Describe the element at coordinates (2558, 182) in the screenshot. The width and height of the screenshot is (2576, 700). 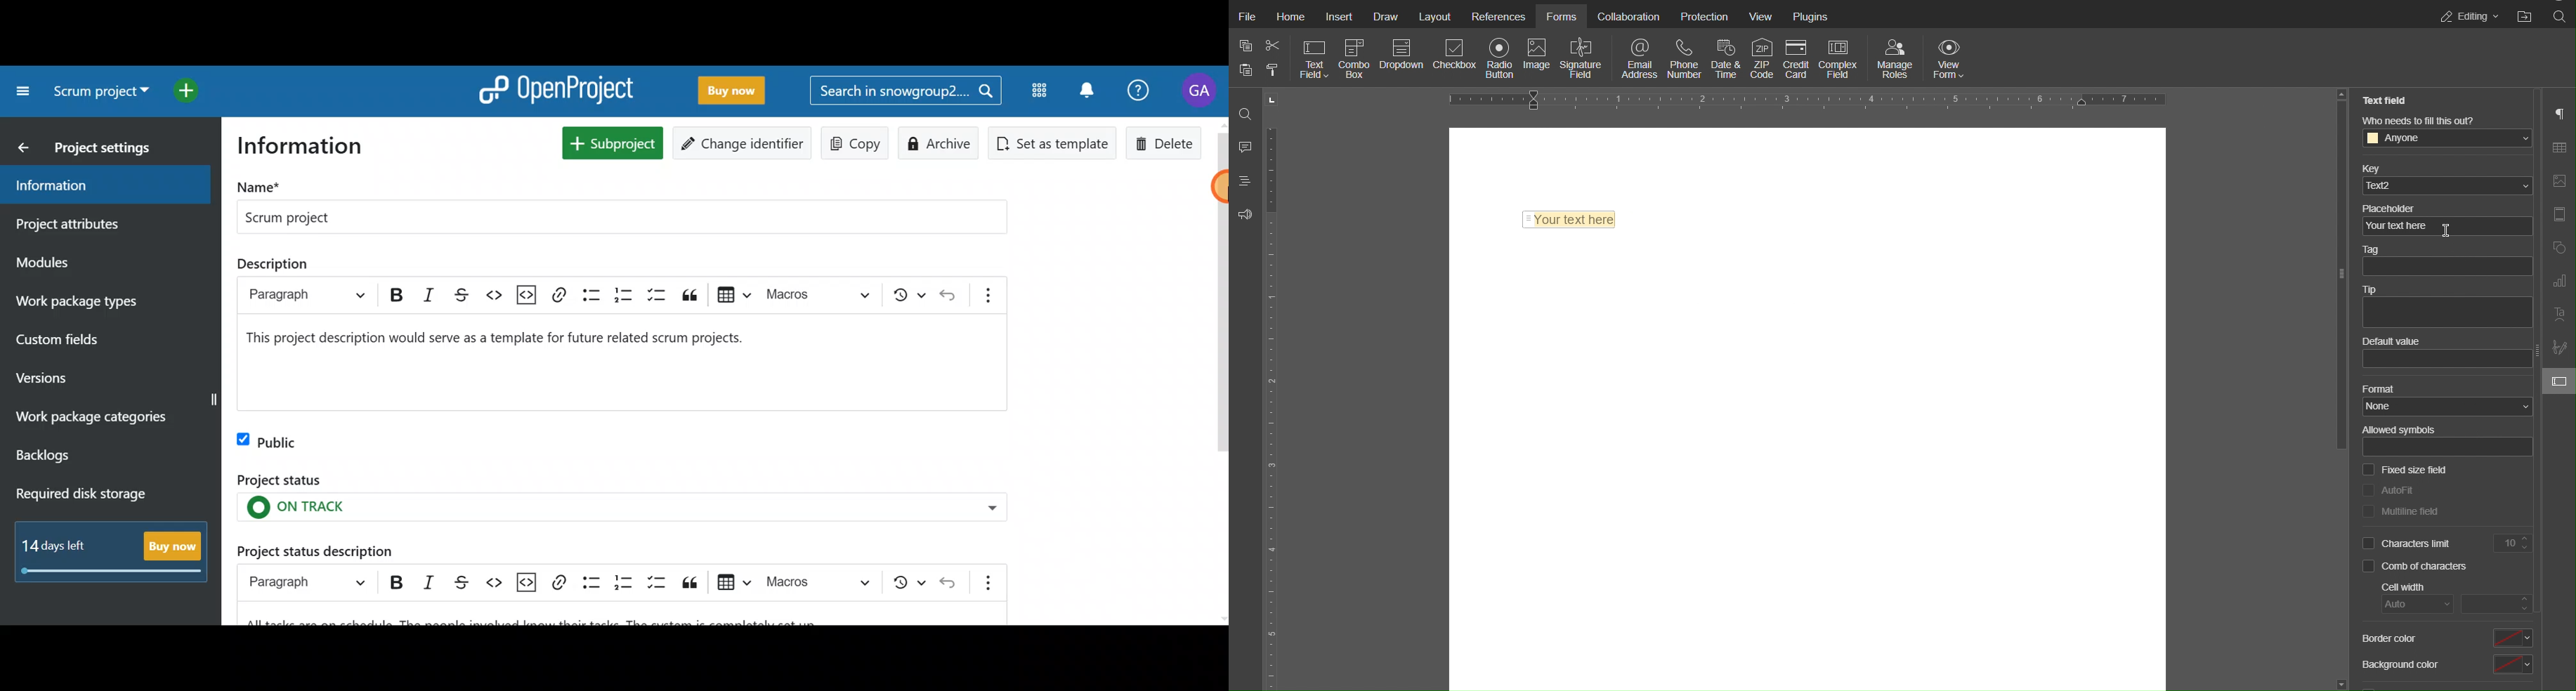
I see `Image Settings` at that location.